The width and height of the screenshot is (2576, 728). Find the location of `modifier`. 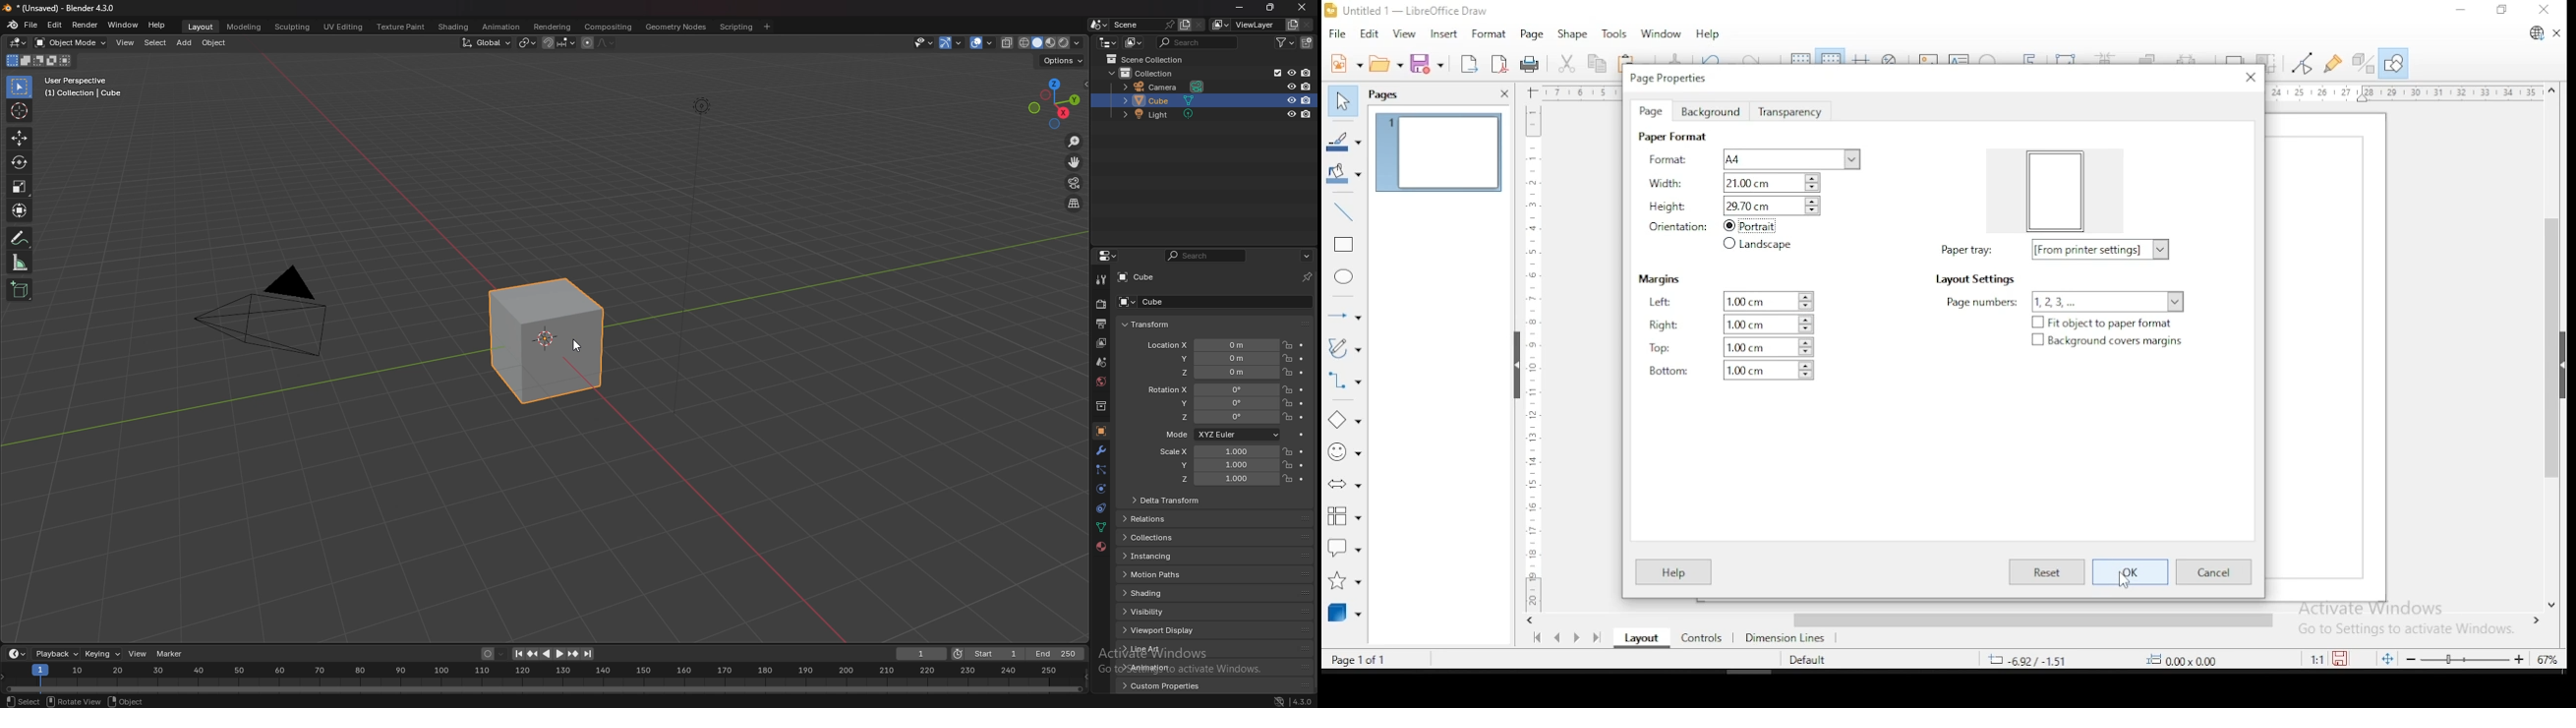

modifier is located at coordinates (1102, 451).